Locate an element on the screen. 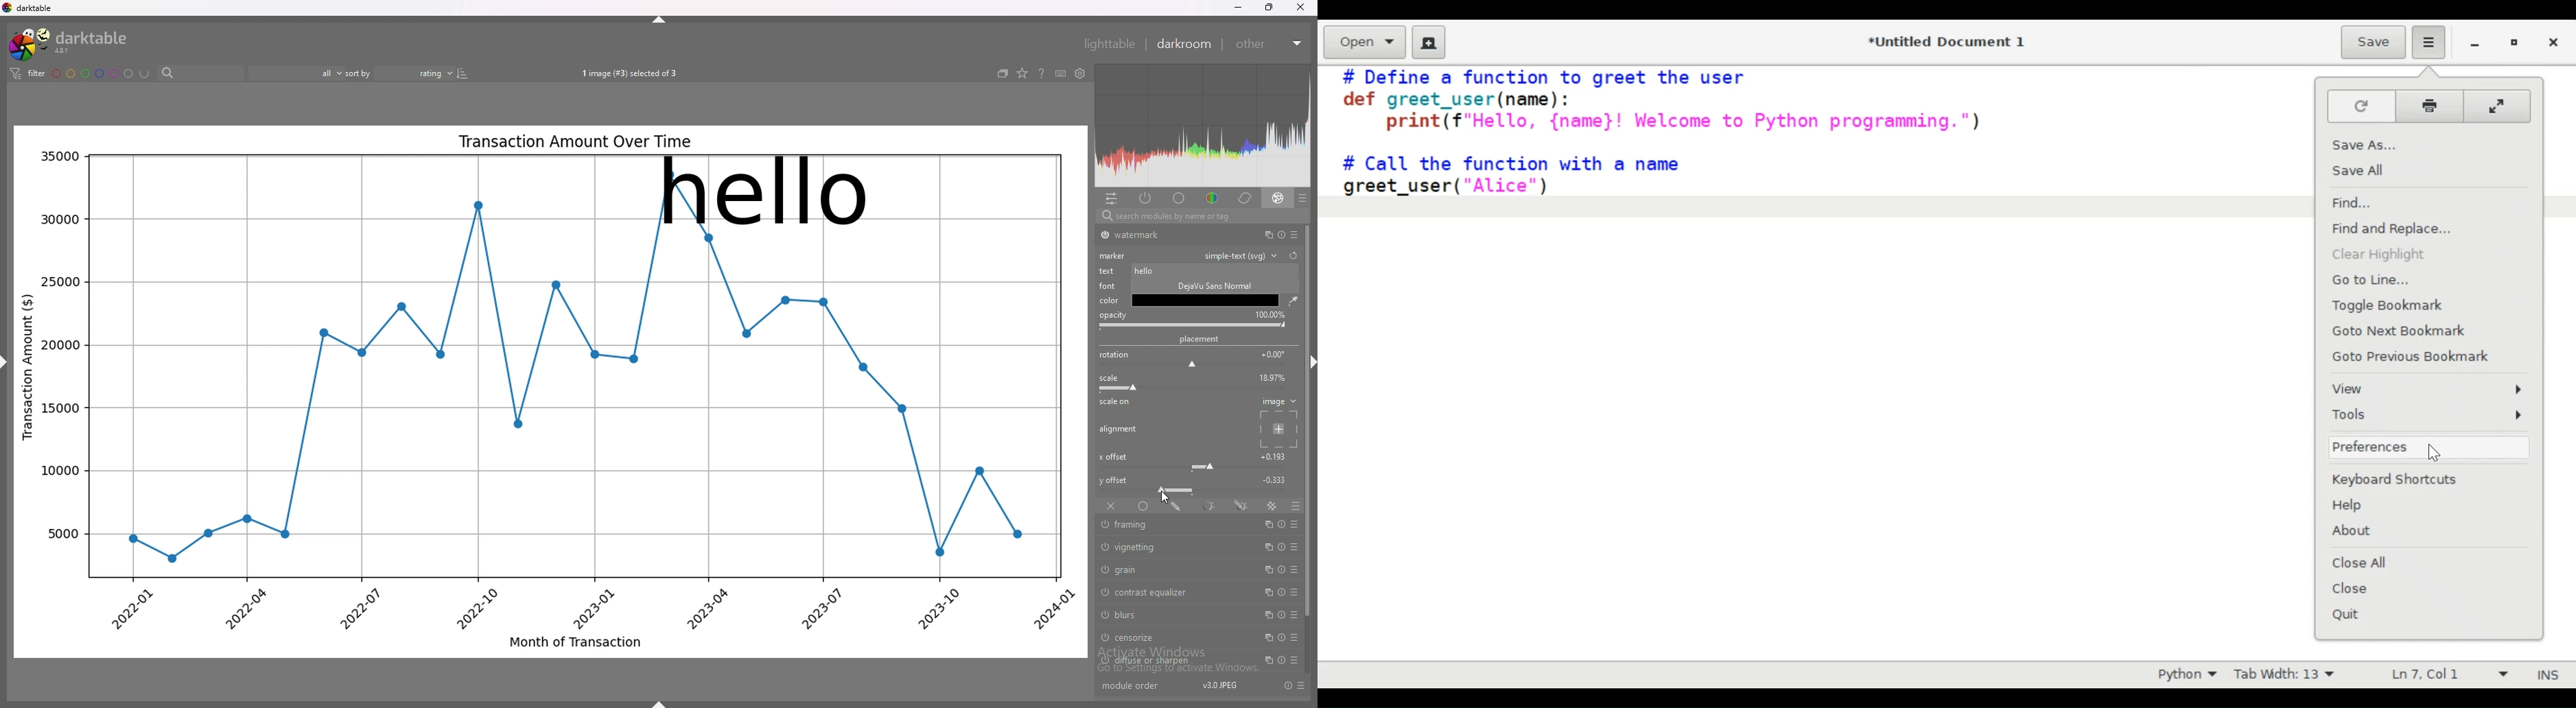 Image resolution: width=2576 pixels, height=728 pixels. y offset bar is located at coordinates (1193, 491).